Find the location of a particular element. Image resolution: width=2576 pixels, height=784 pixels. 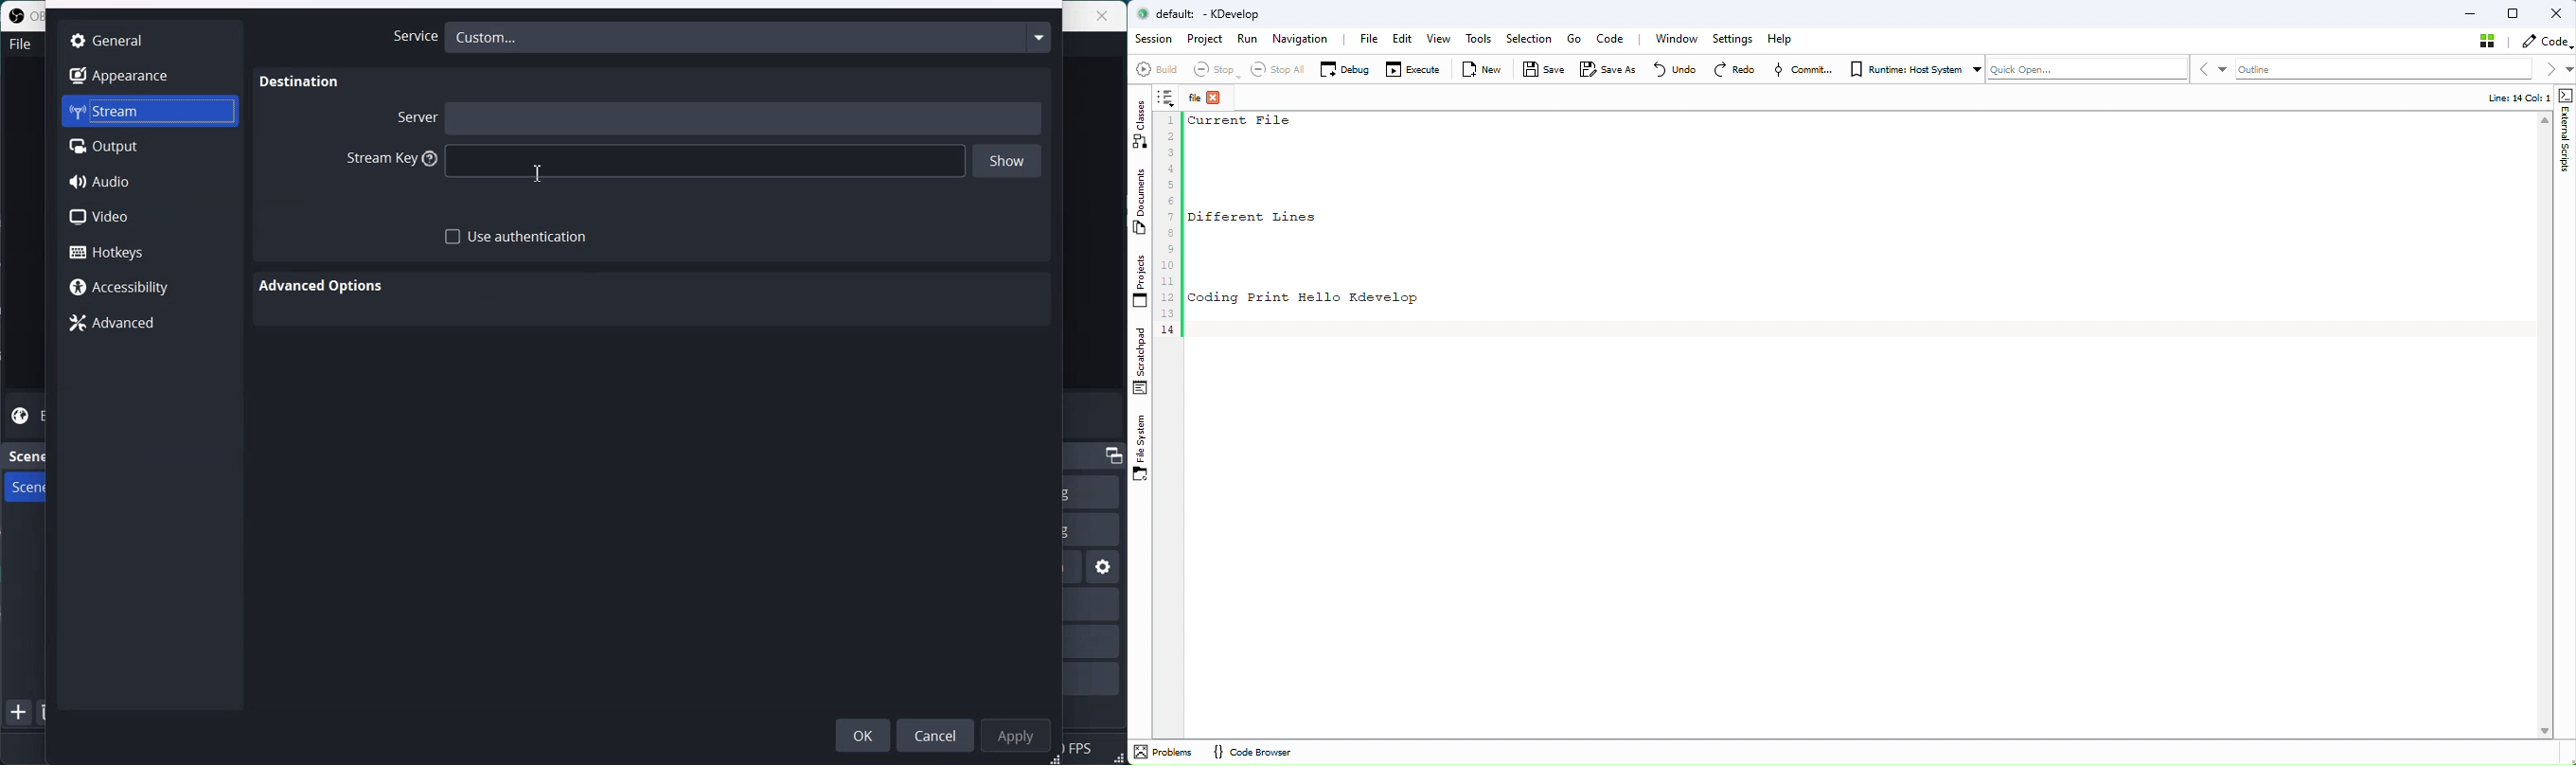

close is located at coordinates (1103, 16).